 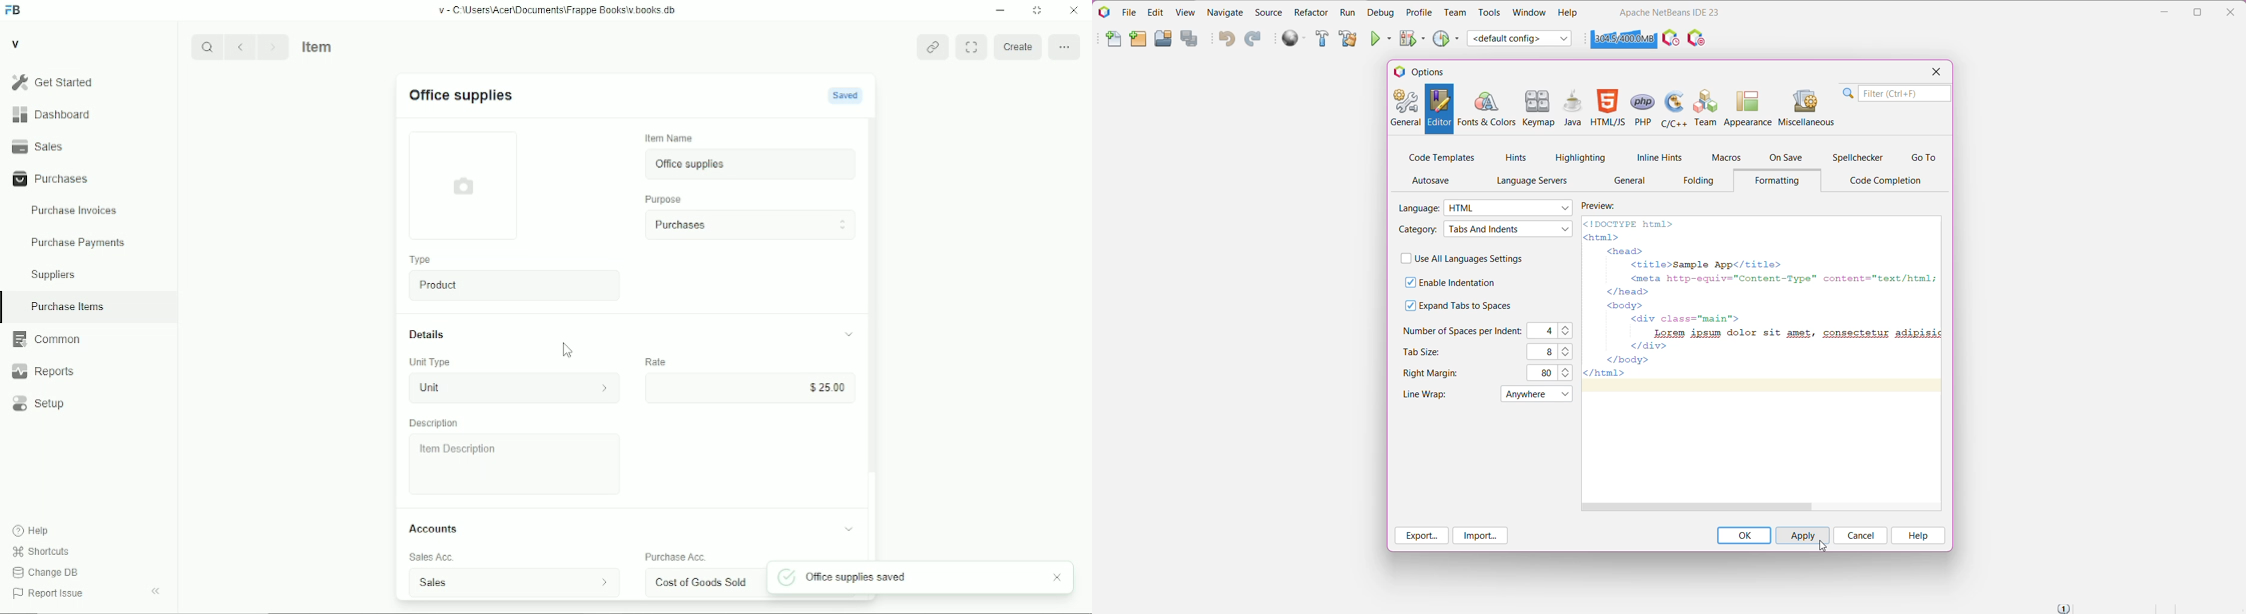 I want to click on shortcuts, so click(x=41, y=552).